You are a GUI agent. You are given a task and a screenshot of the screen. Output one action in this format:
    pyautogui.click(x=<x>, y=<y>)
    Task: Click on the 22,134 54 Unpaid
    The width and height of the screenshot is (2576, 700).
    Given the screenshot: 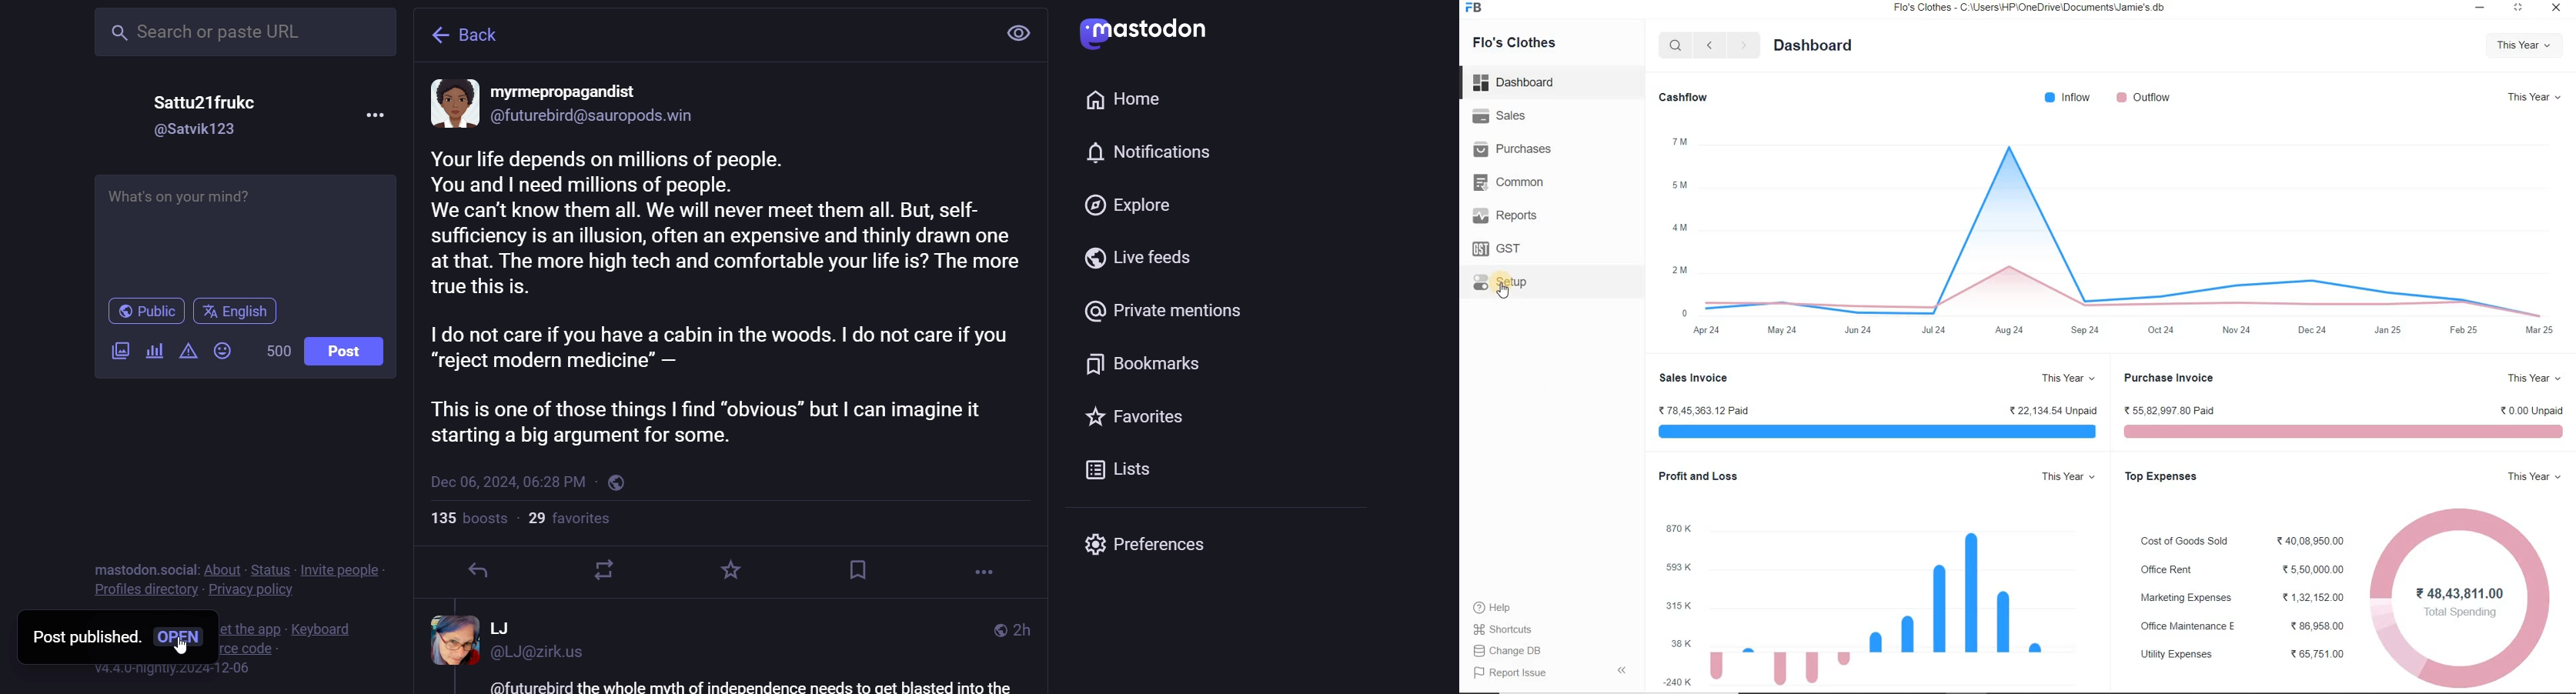 What is the action you would take?
    pyautogui.click(x=2052, y=408)
    